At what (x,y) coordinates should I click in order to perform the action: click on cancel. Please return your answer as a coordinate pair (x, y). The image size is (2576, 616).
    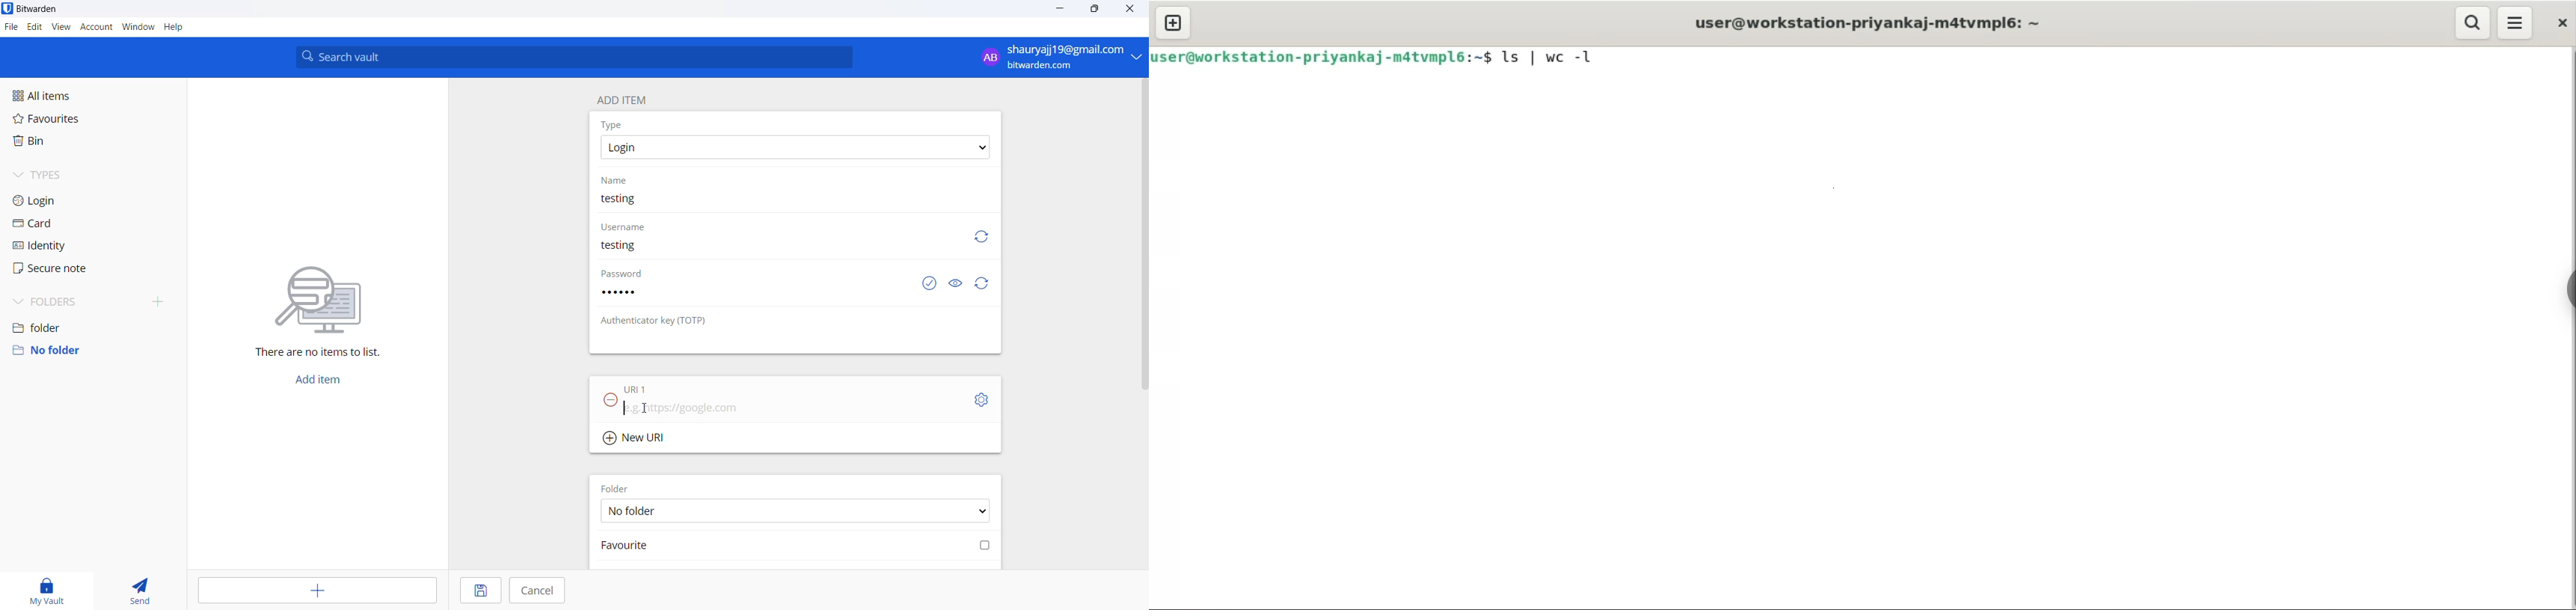
    Looking at the image, I should click on (536, 590).